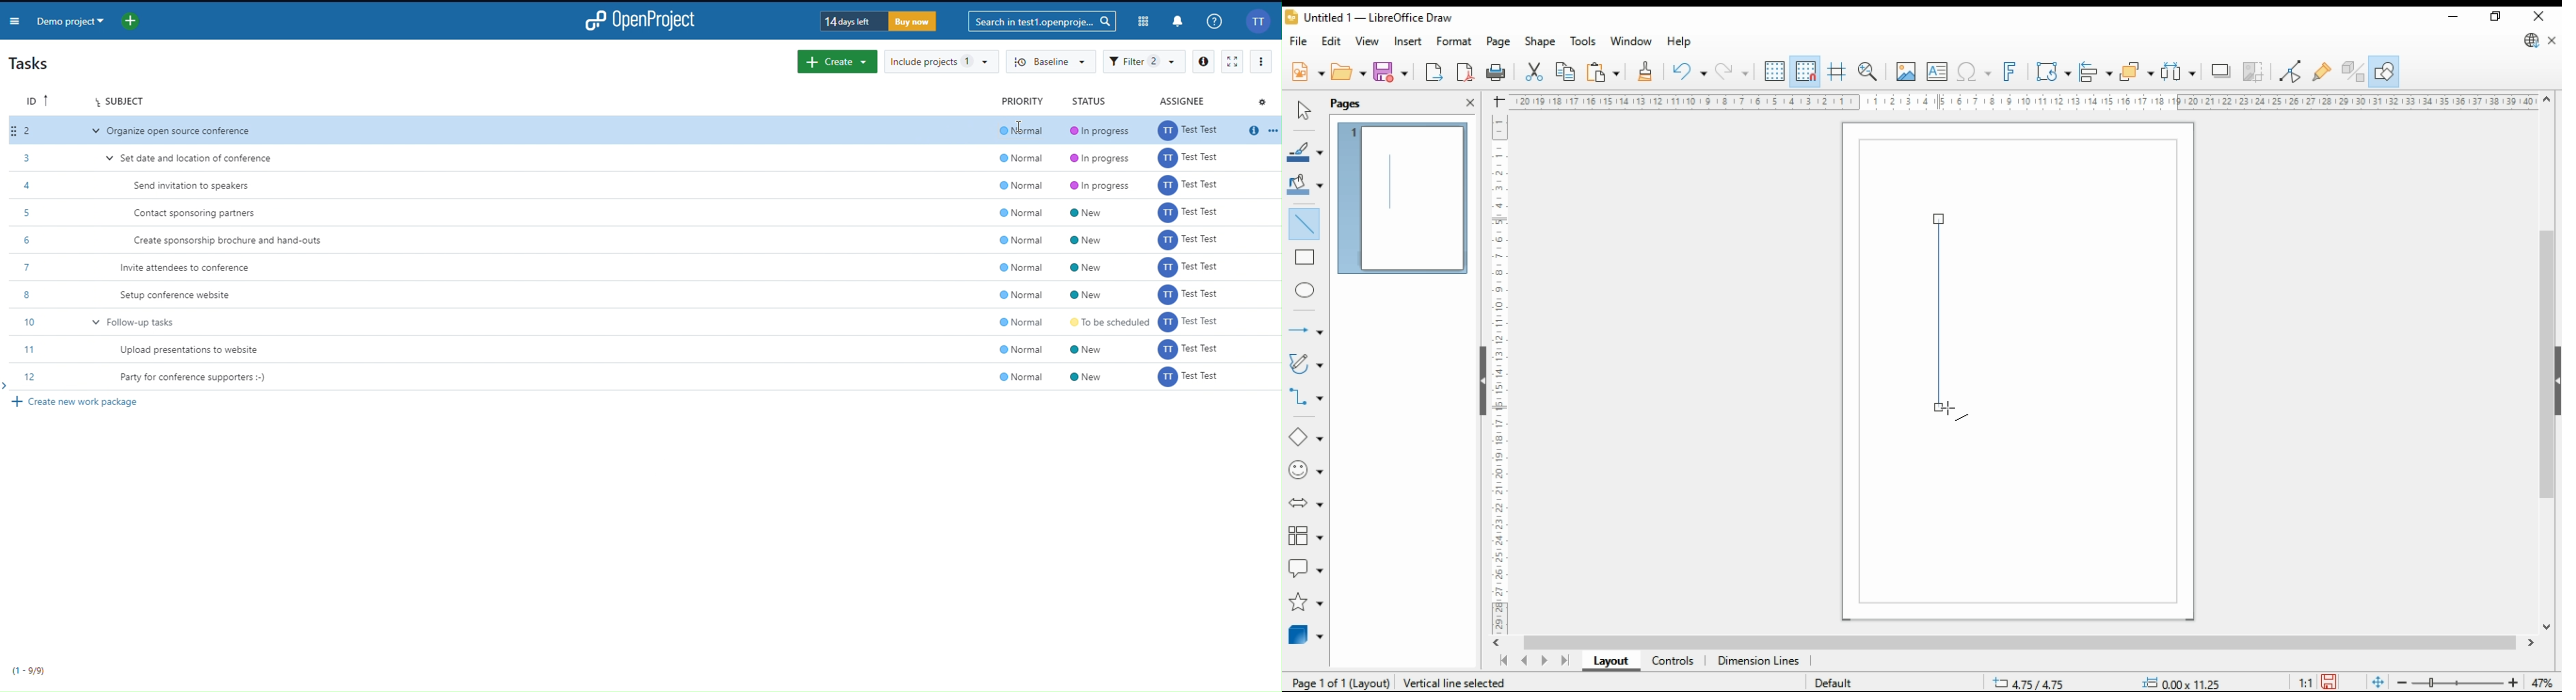 The image size is (2576, 700). What do you see at coordinates (1541, 43) in the screenshot?
I see `shape` at bounding box center [1541, 43].